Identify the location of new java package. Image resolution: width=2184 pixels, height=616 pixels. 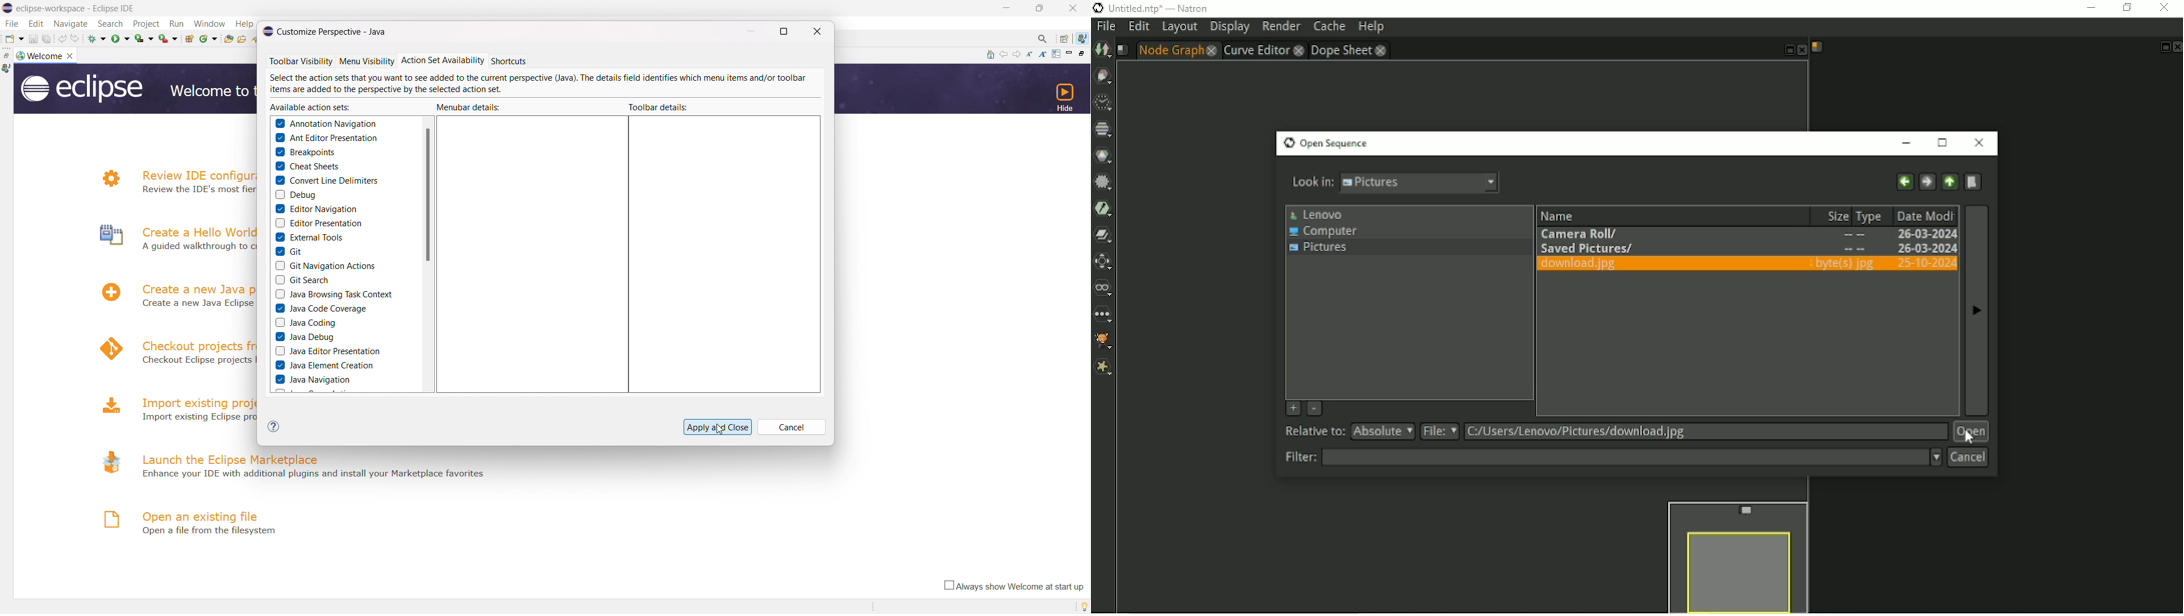
(189, 39).